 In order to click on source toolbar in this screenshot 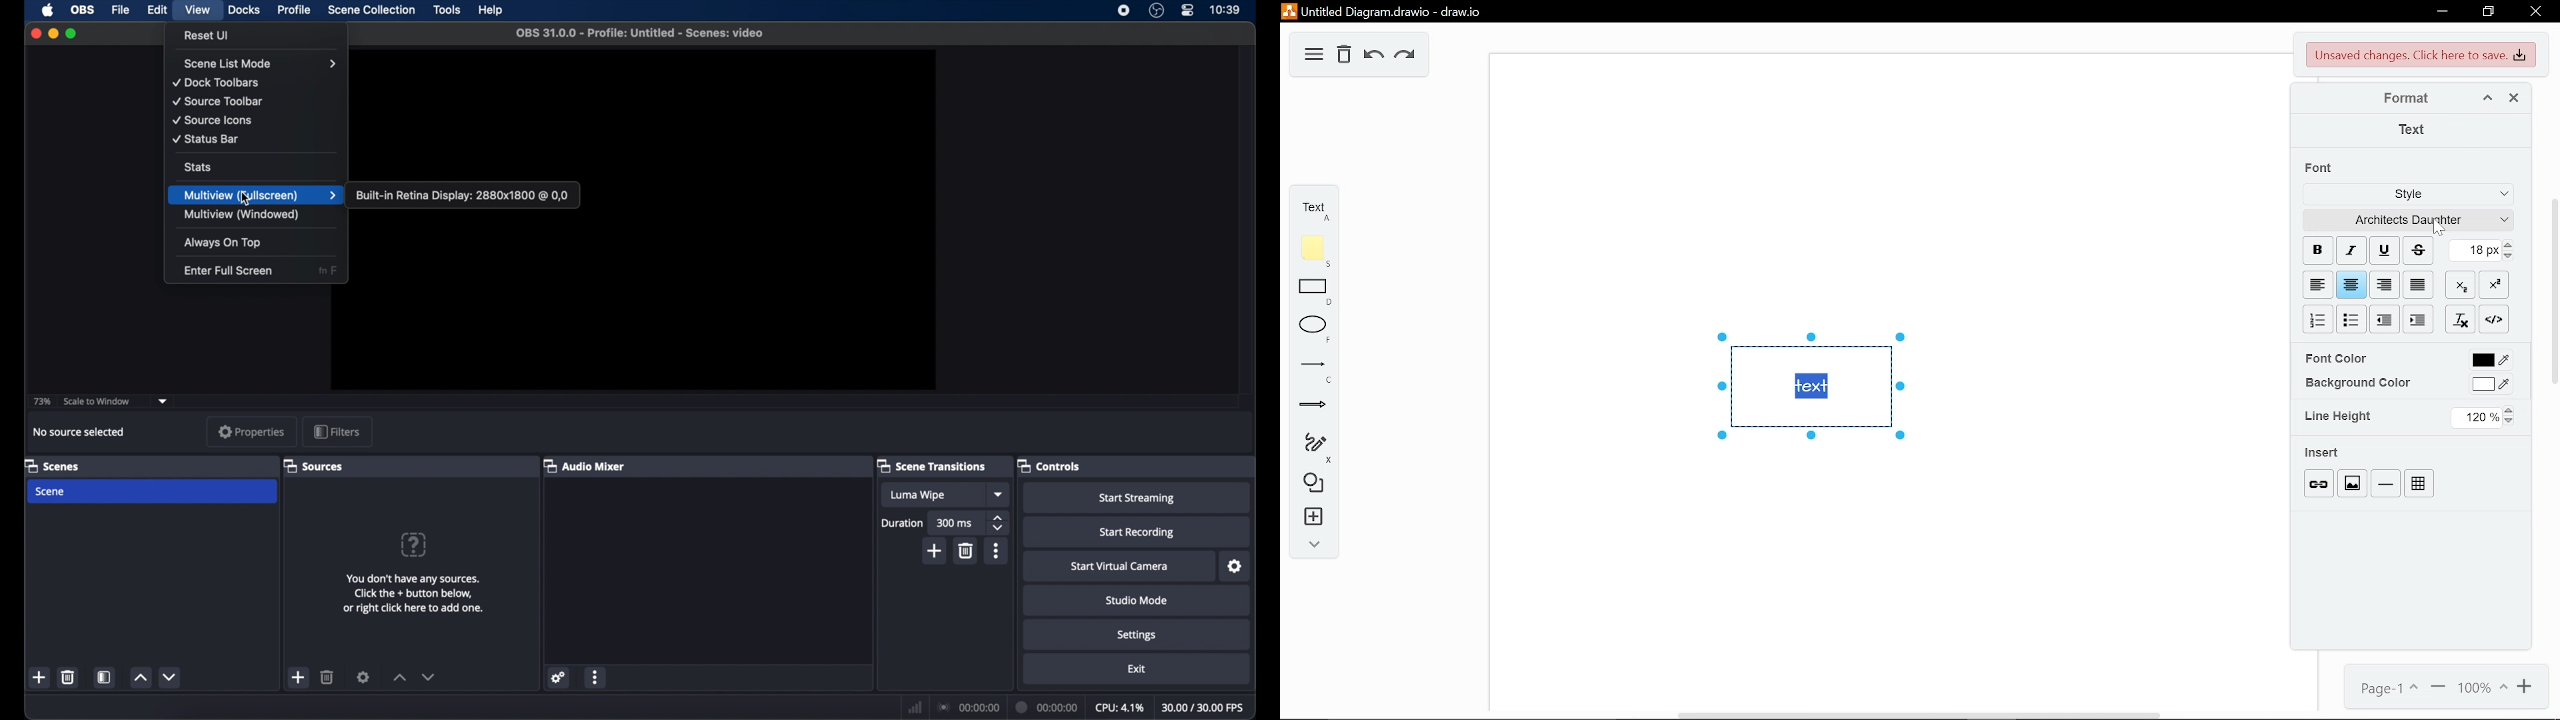, I will do `click(219, 101)`.